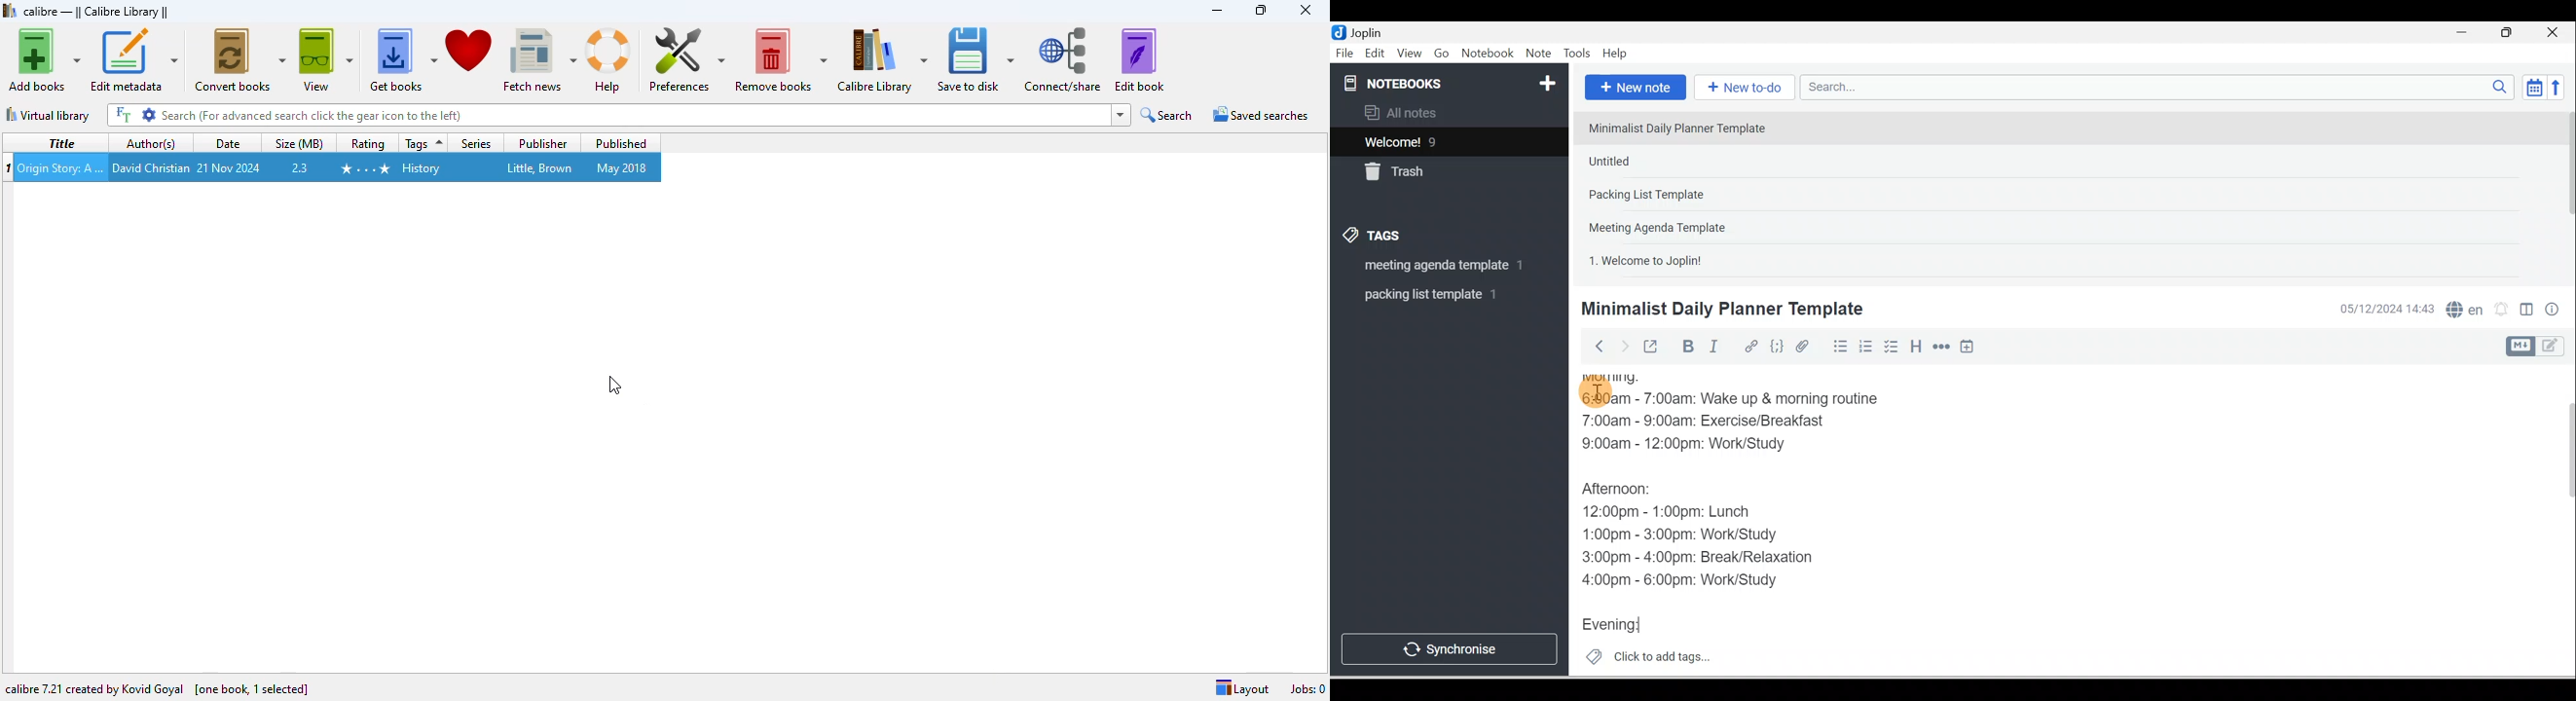 This screenshot has width=2576, height=728. What do you see at coordinates (1643, 655) in the screenshot?
I see `Click to add tags` at bounding box center [1643, 655].